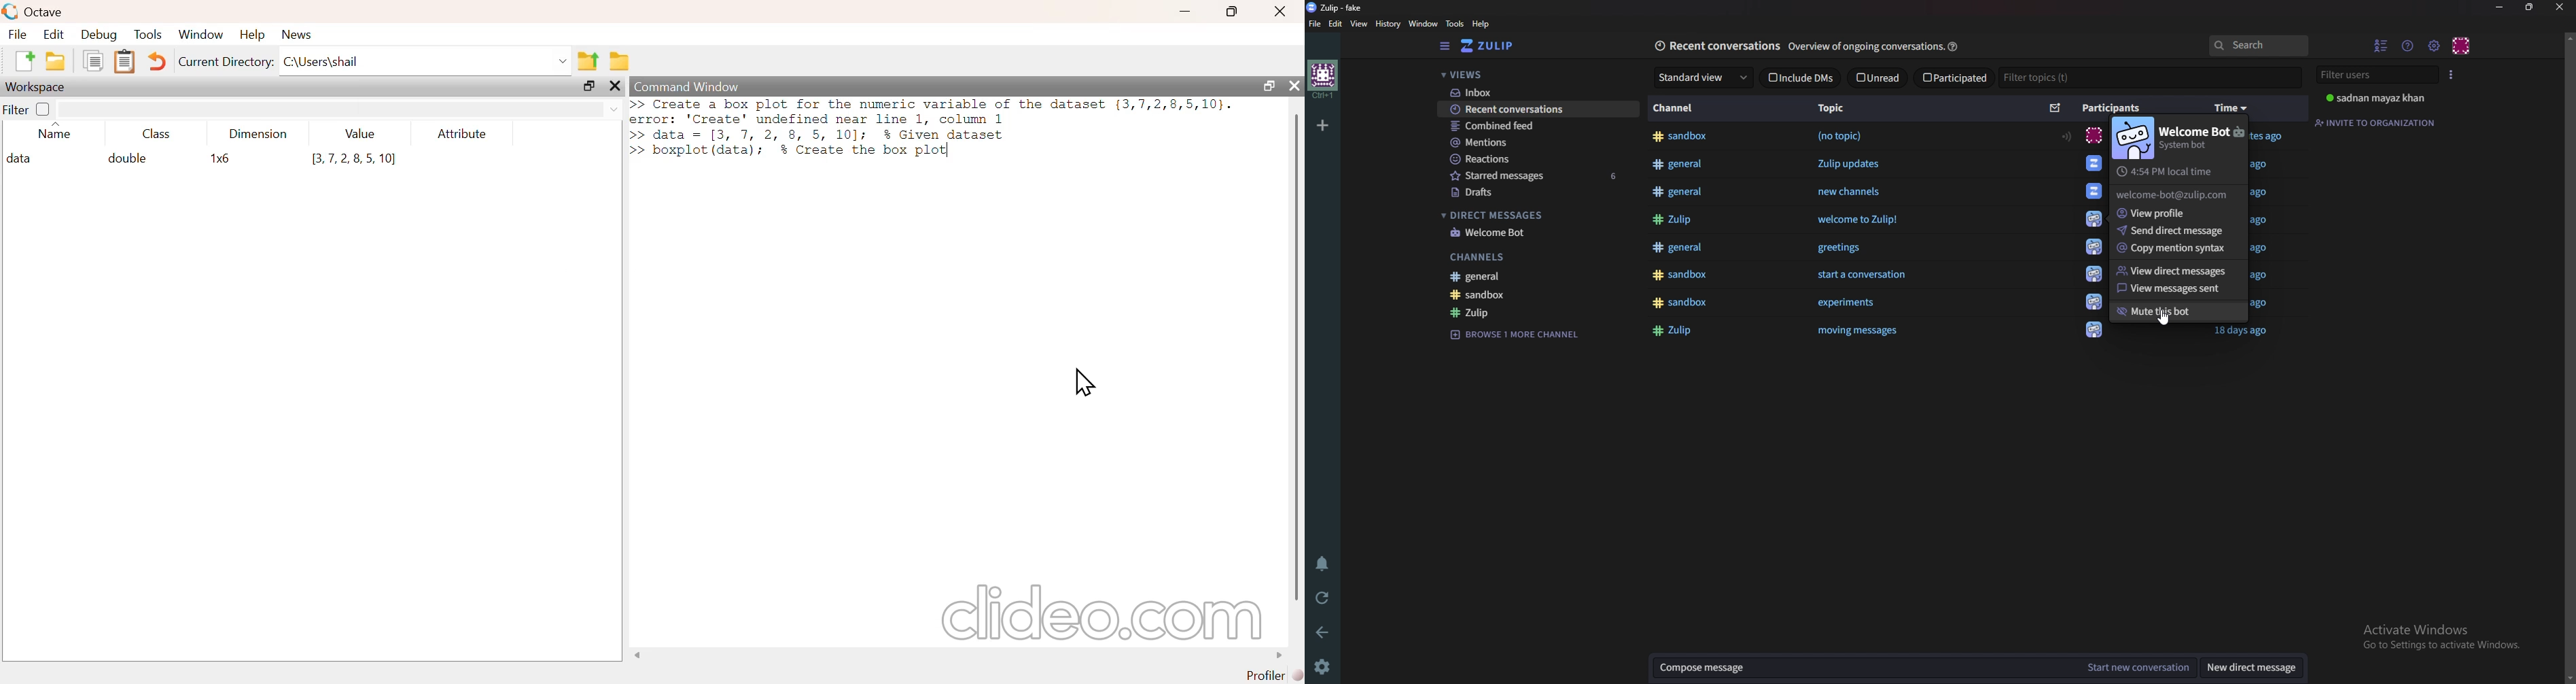 This screenshot has height=700, width=2576. What do you see at coordinates (56, 61) in the screenshot?
I see `open an existing file in editor` at bounding box center [56, 61].